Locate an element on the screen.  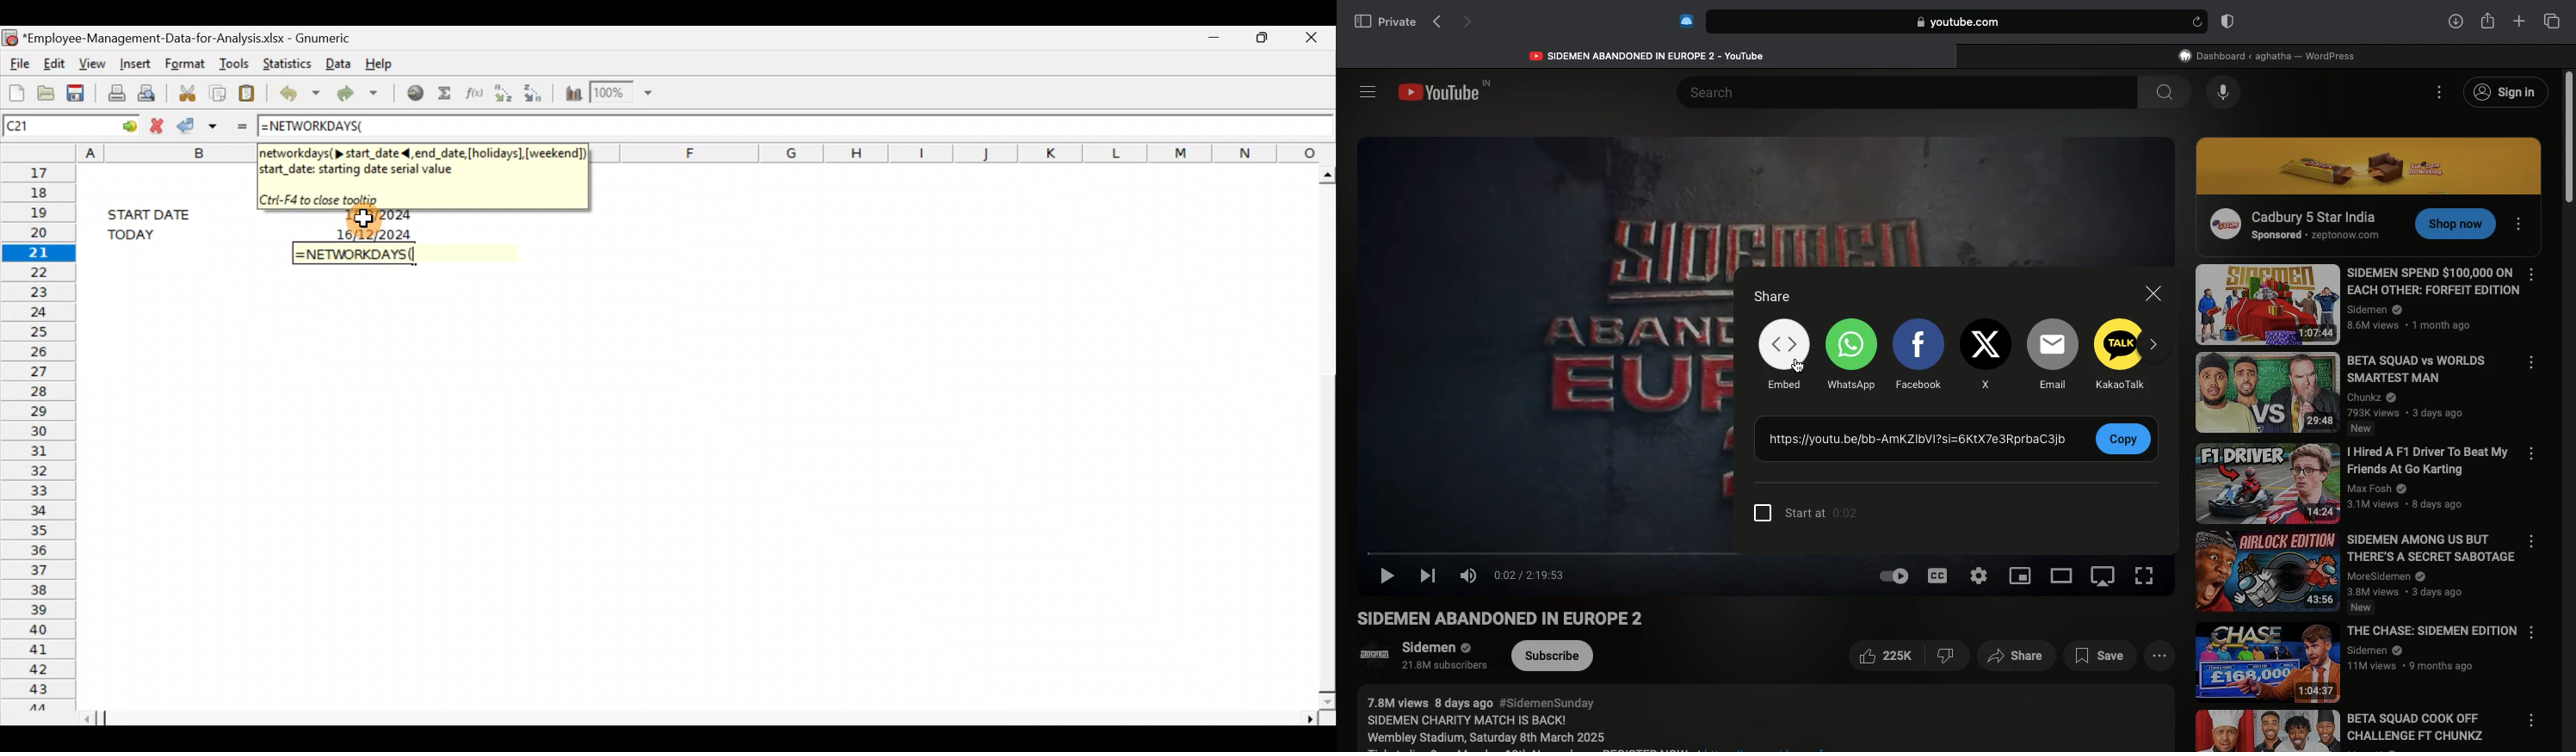
Facebook is located at coordinates (1918, 354).